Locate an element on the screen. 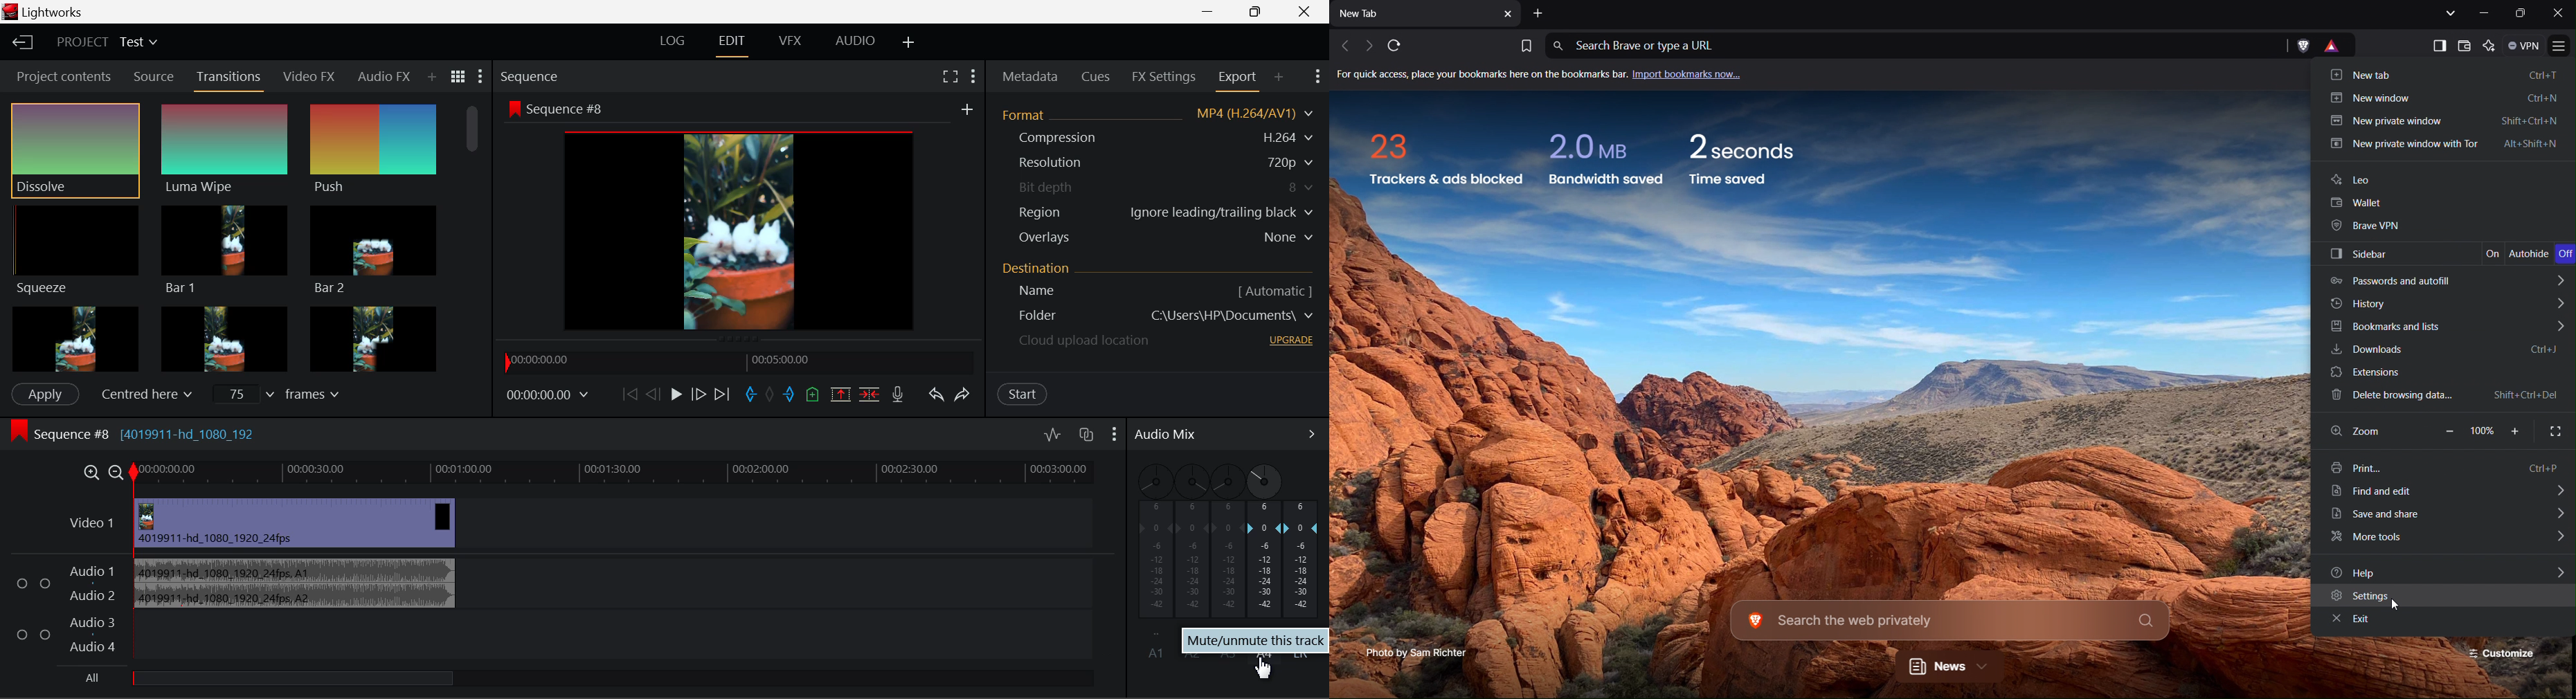 The width and height of the screenshot is (2576, 700). cursor is located at coordinates (1266, 667).